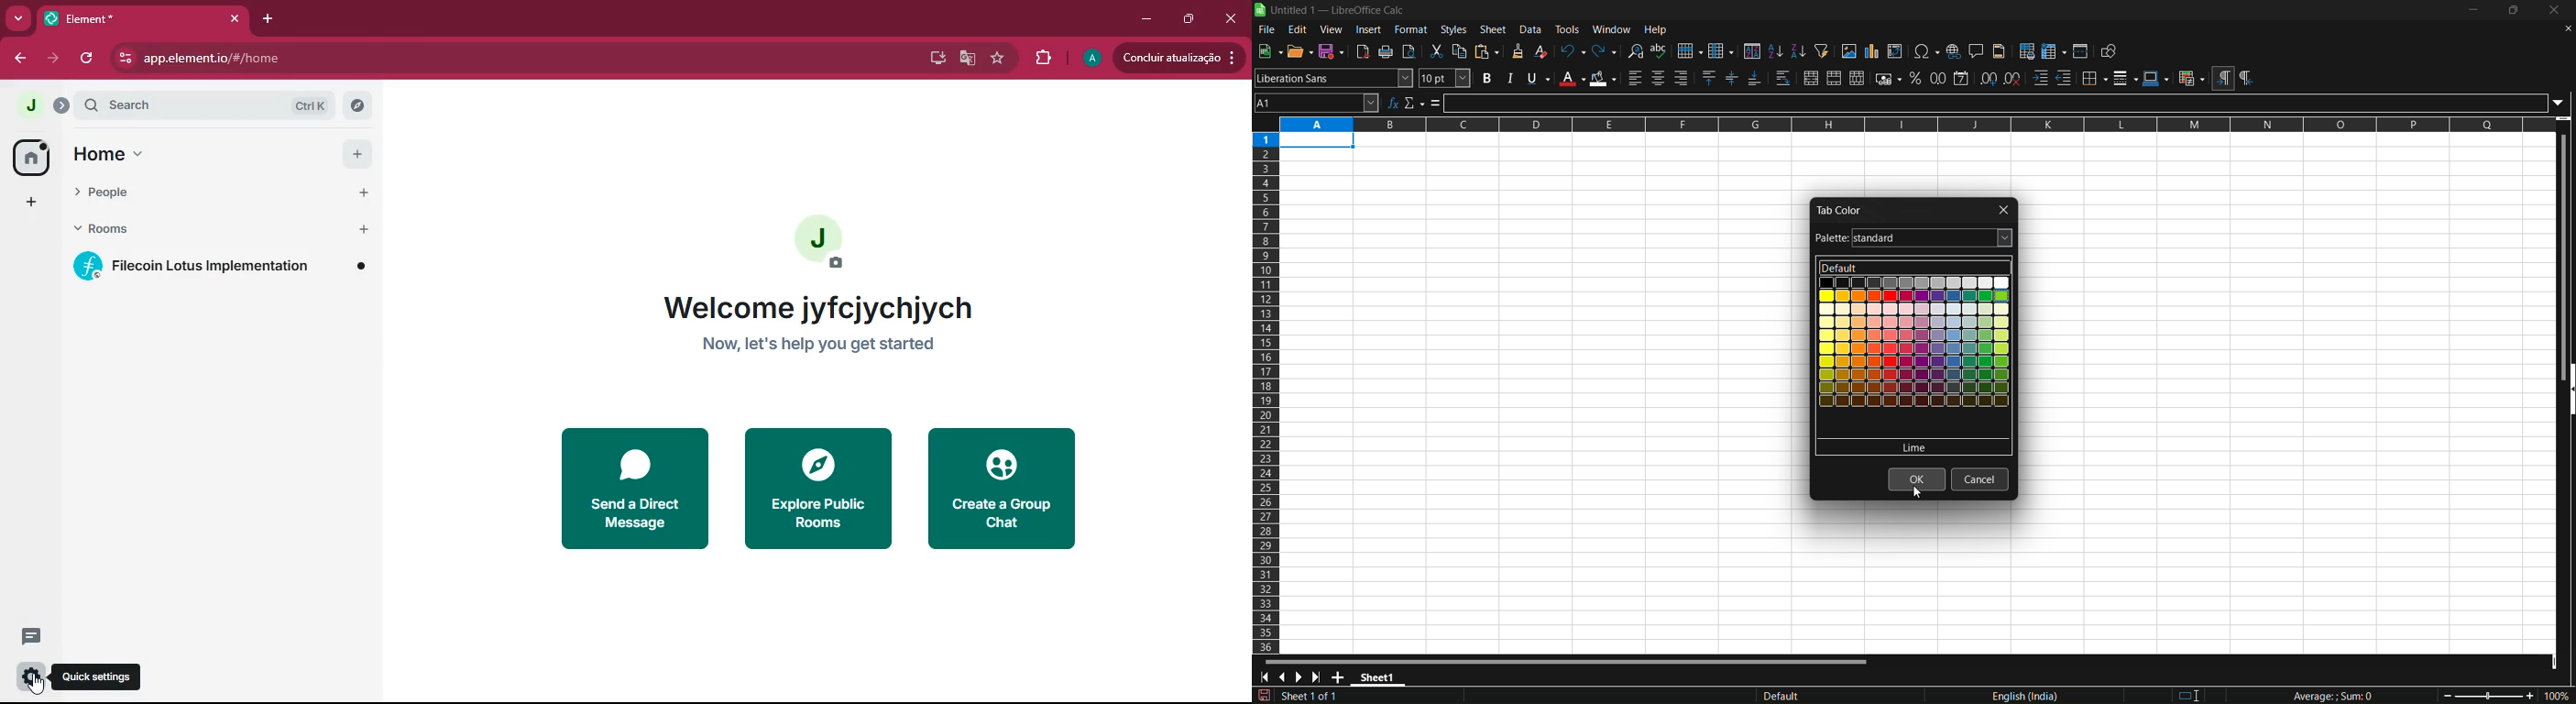 Image resolution: width=2576 pixels, height=728 pixels. What do you see at coordinates (1733, 79) in the screenshot?
I see `center vertically` at bounding box center [1733, 79].